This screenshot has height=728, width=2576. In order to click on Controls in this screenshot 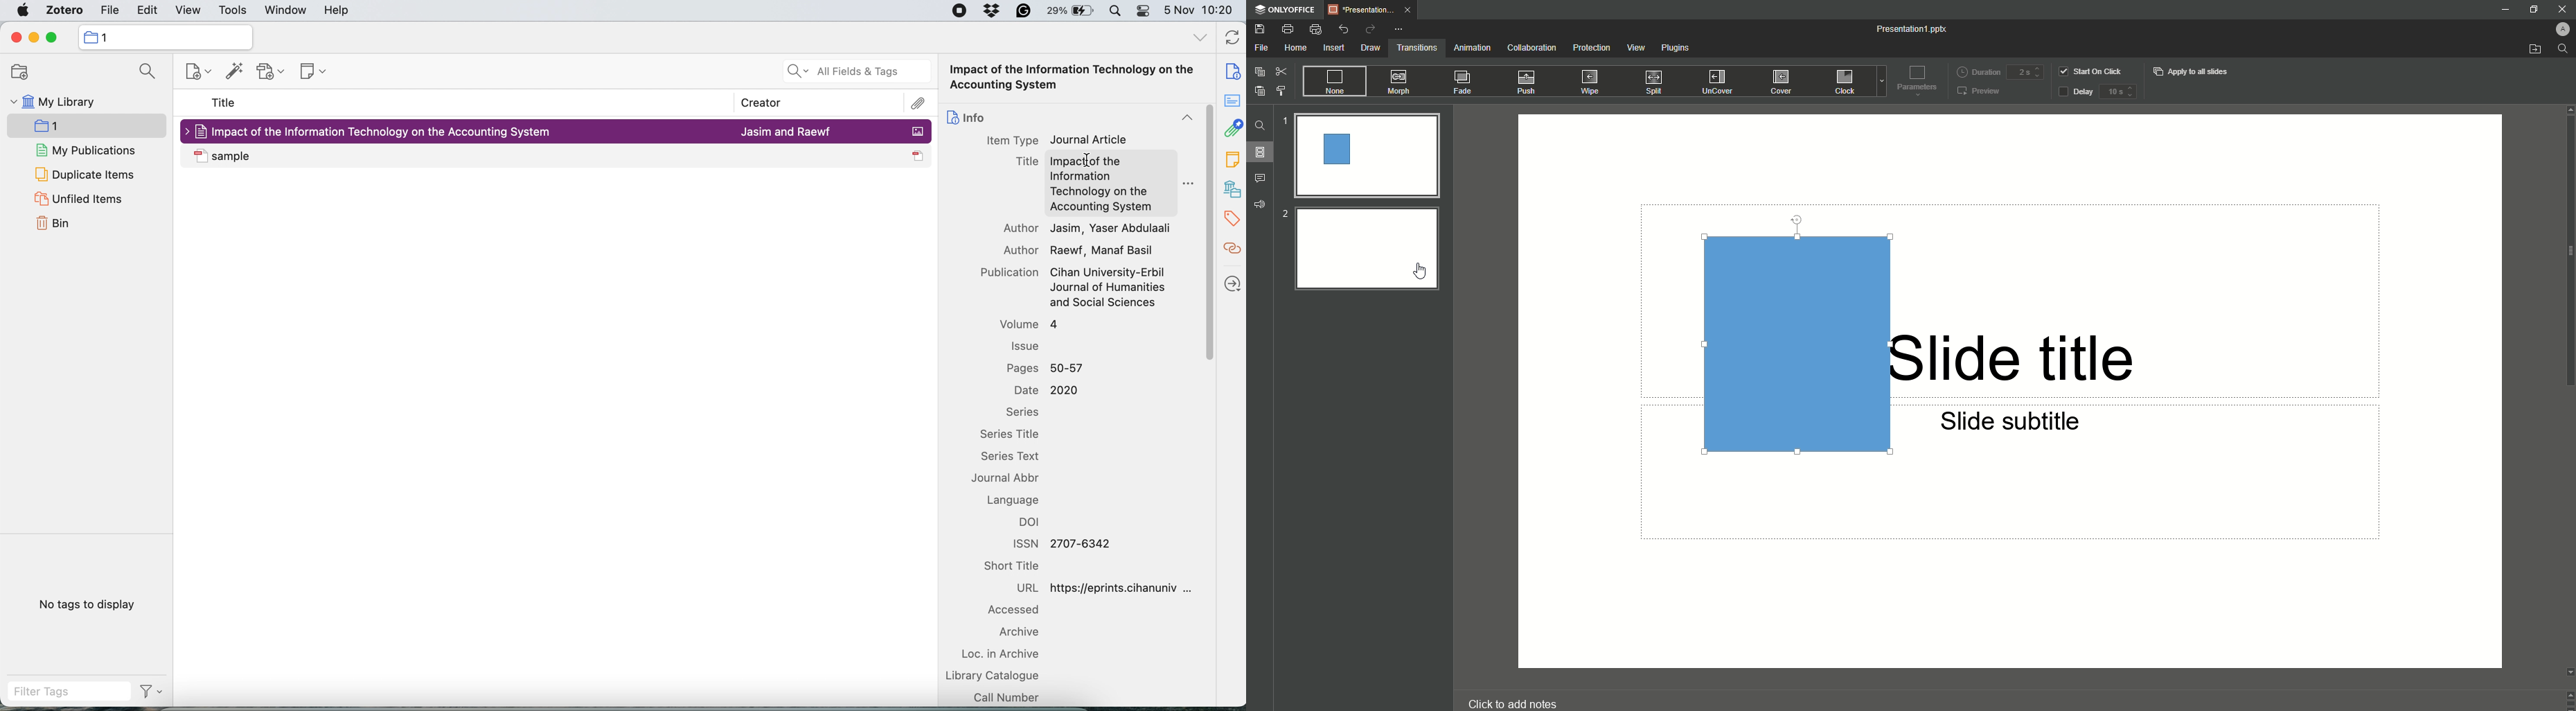, I will do `click(2568, 700)`.